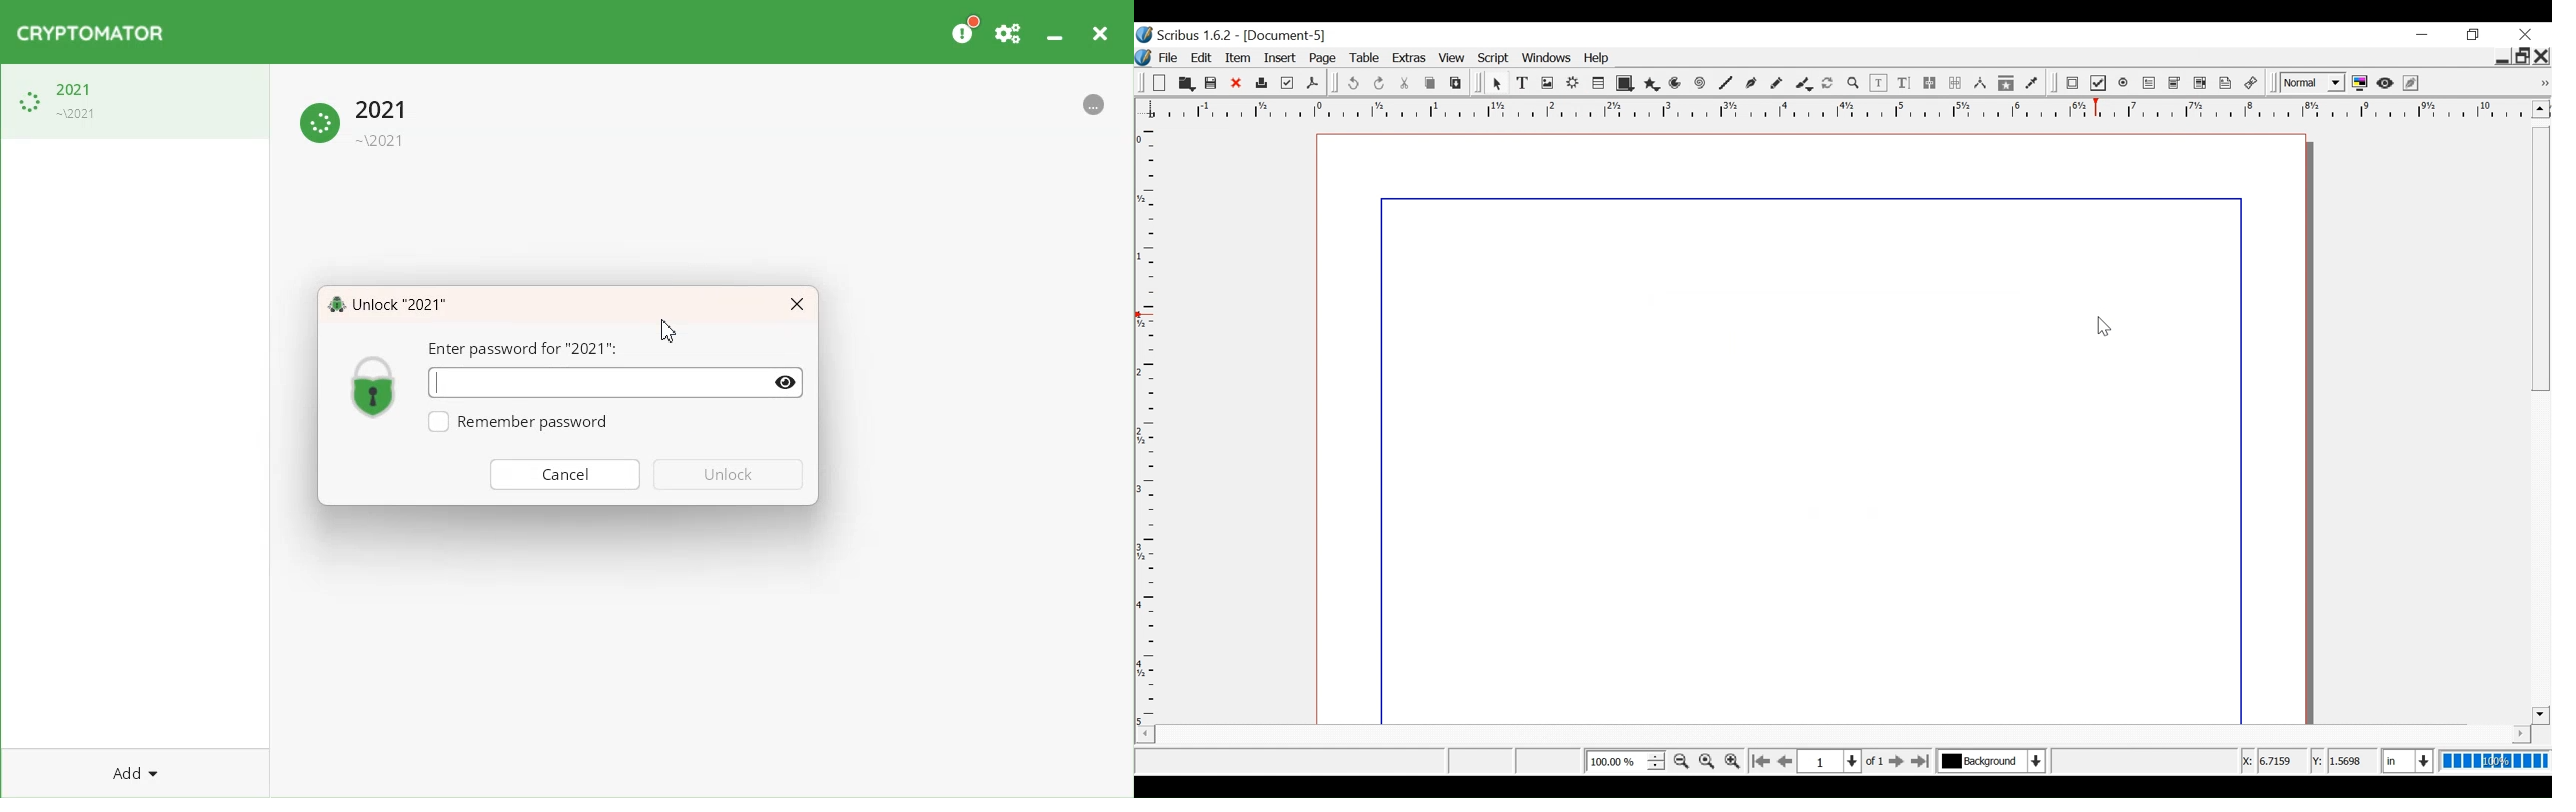 Image resolution: width=2576 pixels, height=812 pixels. Describe the element at coordinates (1732, 760) in the screenshot. I see `Zoom in` at that location.